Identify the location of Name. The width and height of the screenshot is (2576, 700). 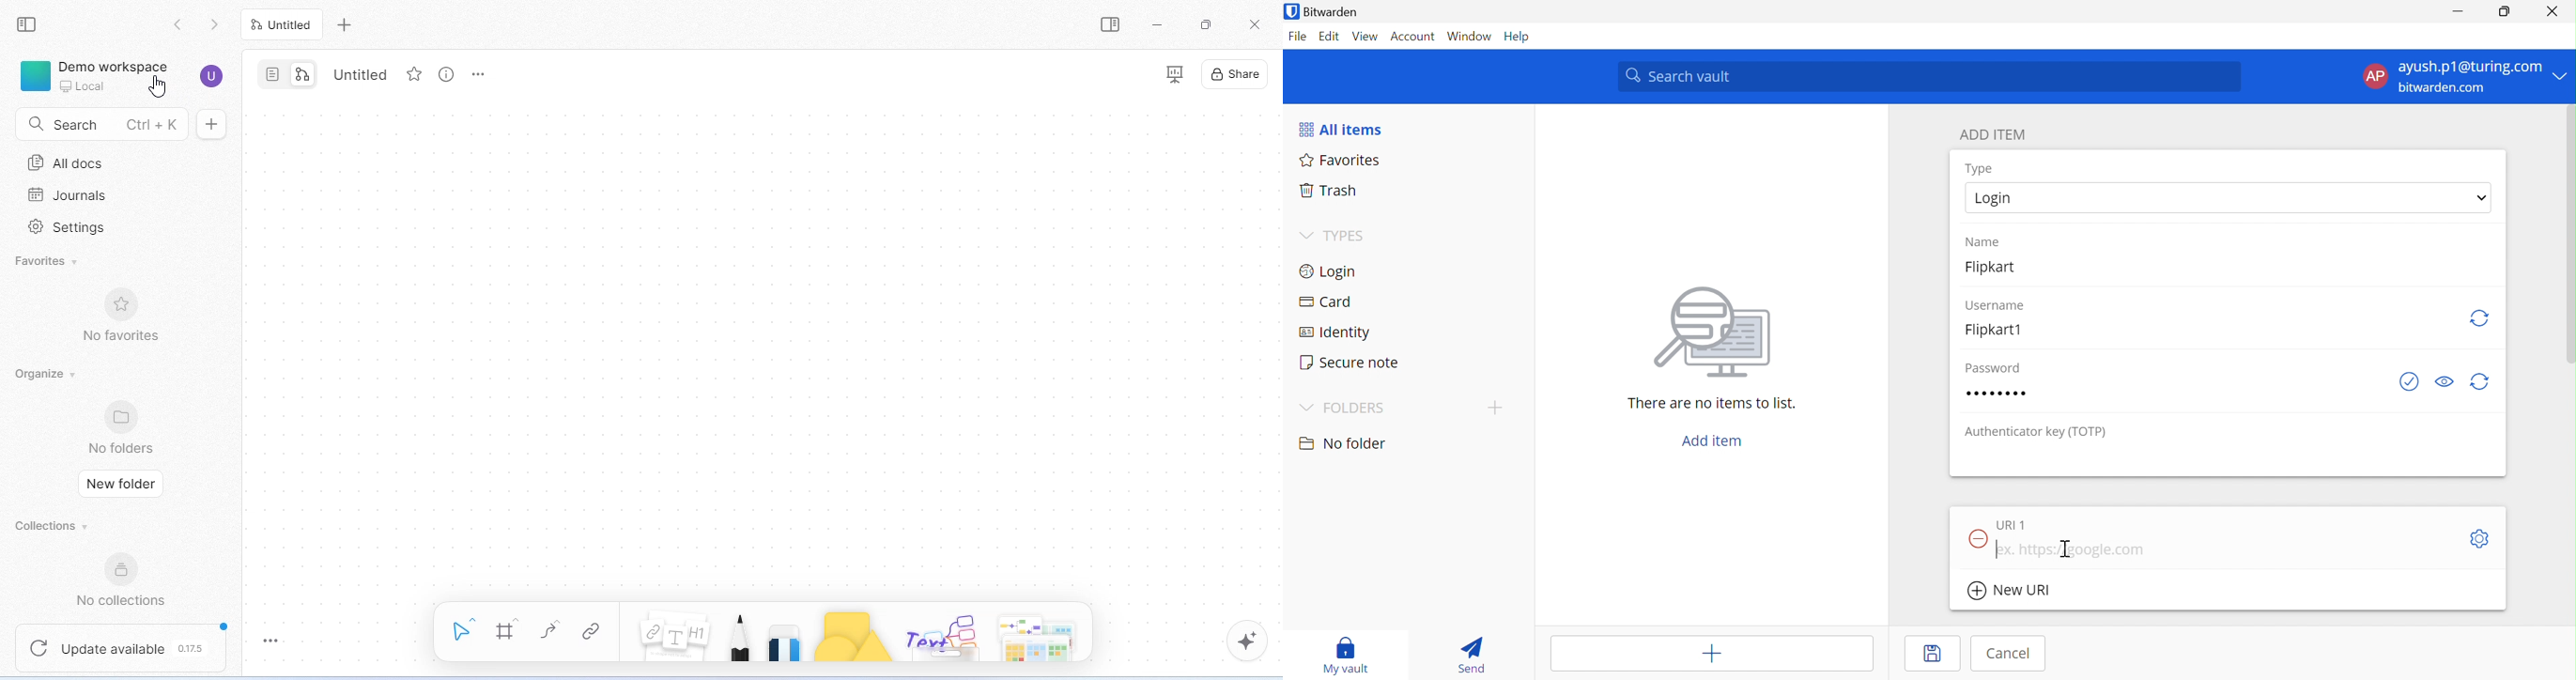
(1985, 240).